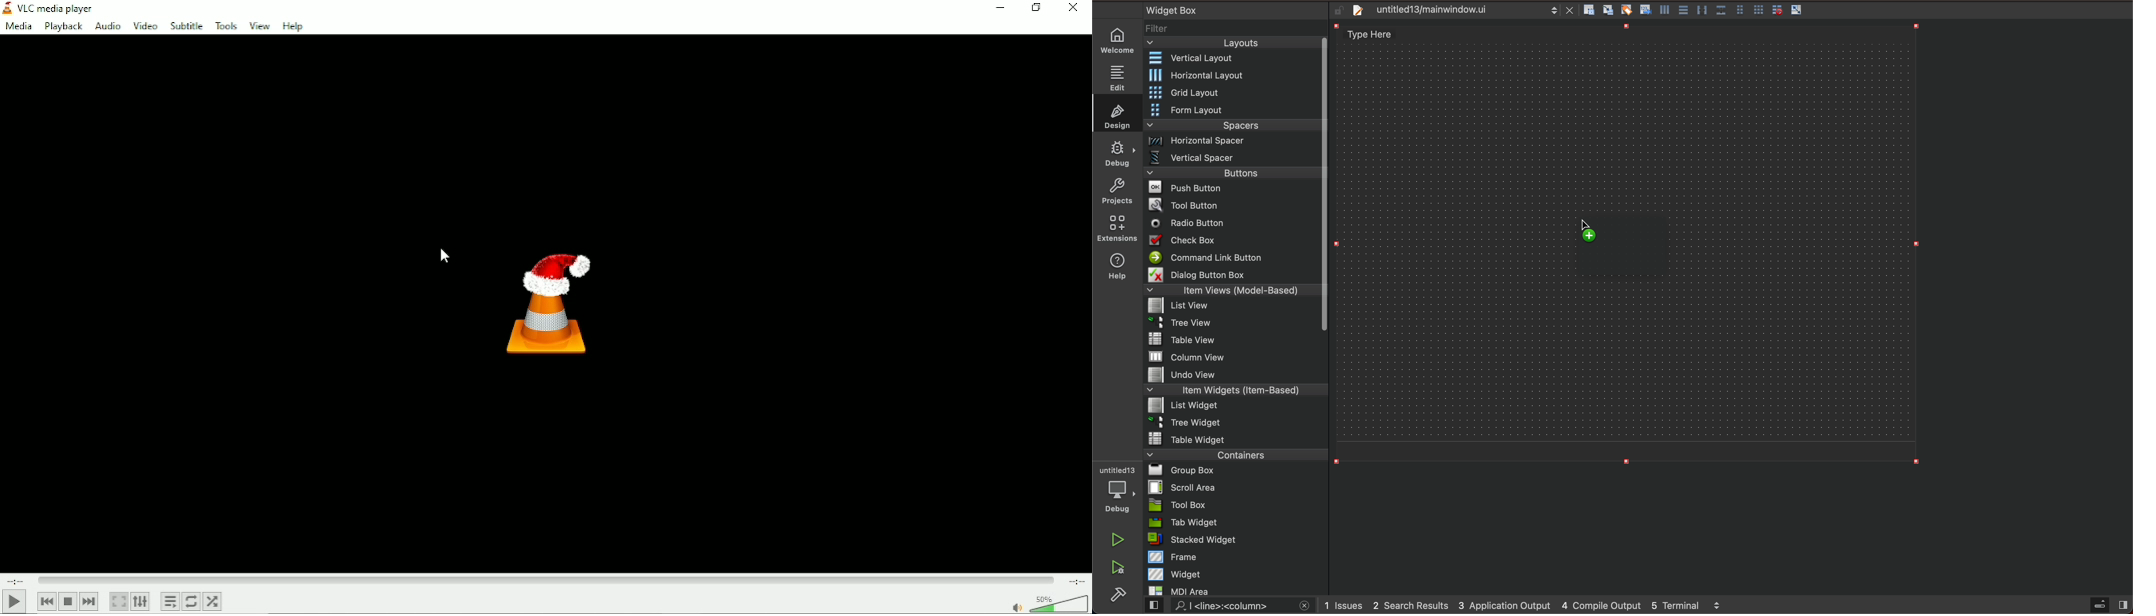 The image size is (2156, 616). What do you see at coordinates (1590, 10) in the screenshot?
I see `` at bounding box center [1590, 10].